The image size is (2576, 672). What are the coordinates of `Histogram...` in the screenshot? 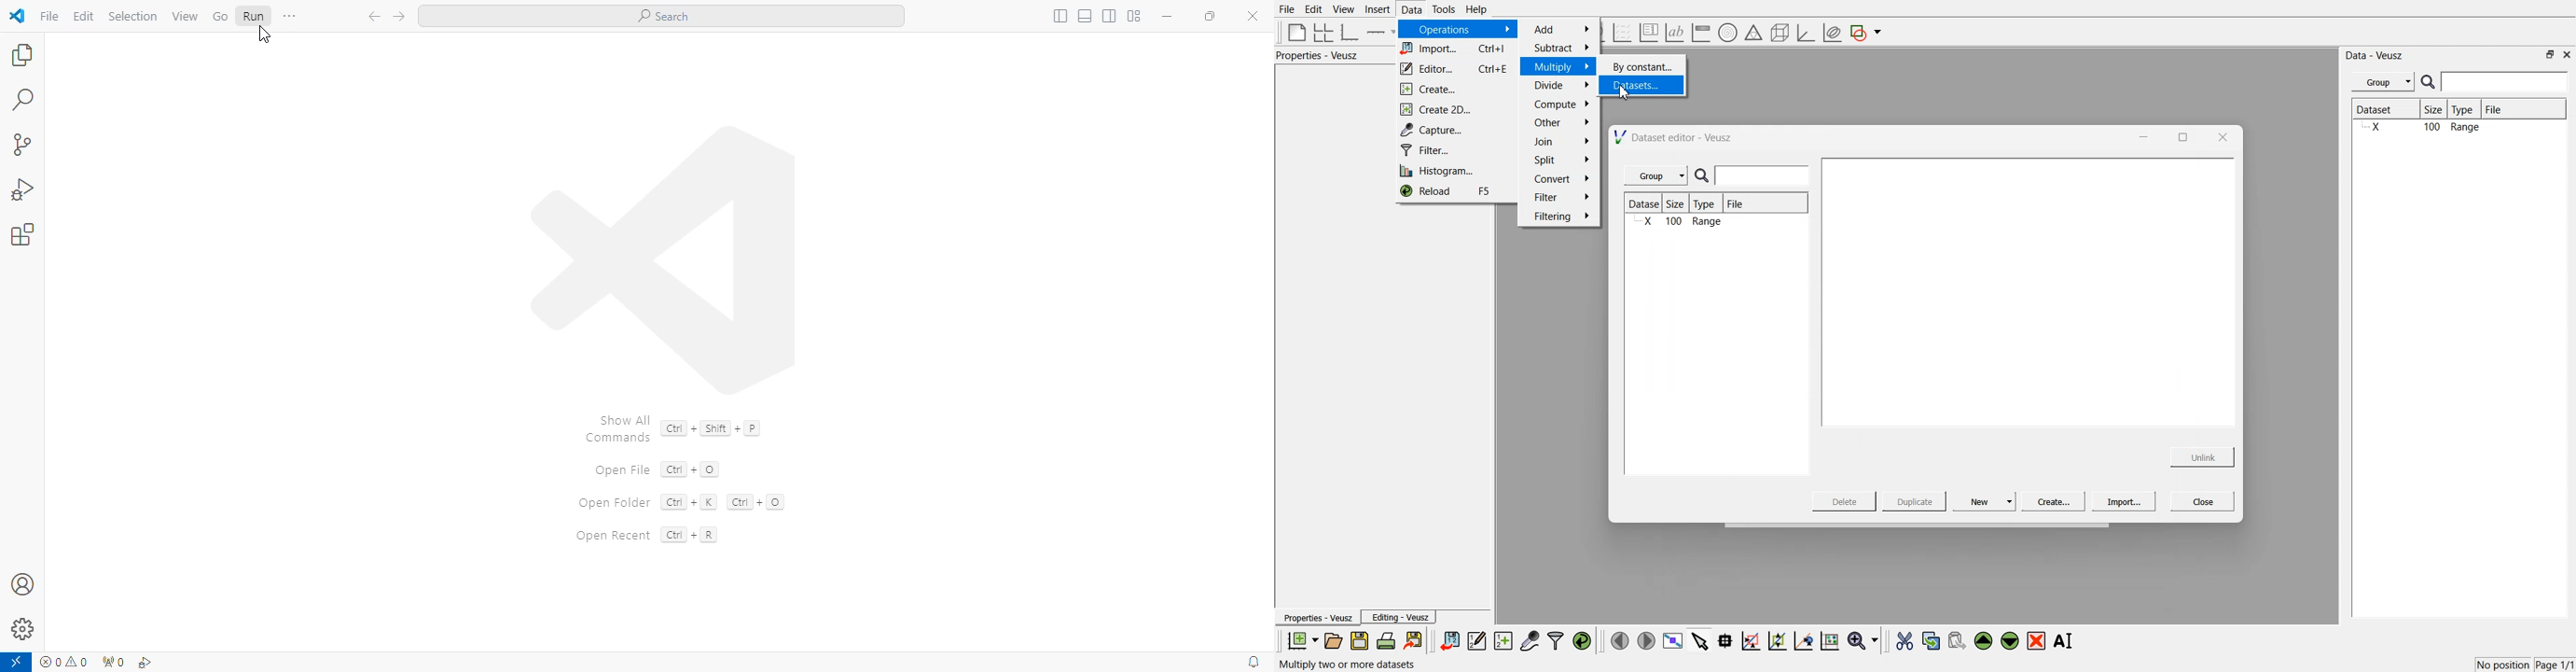 It's located at (1452, 172).